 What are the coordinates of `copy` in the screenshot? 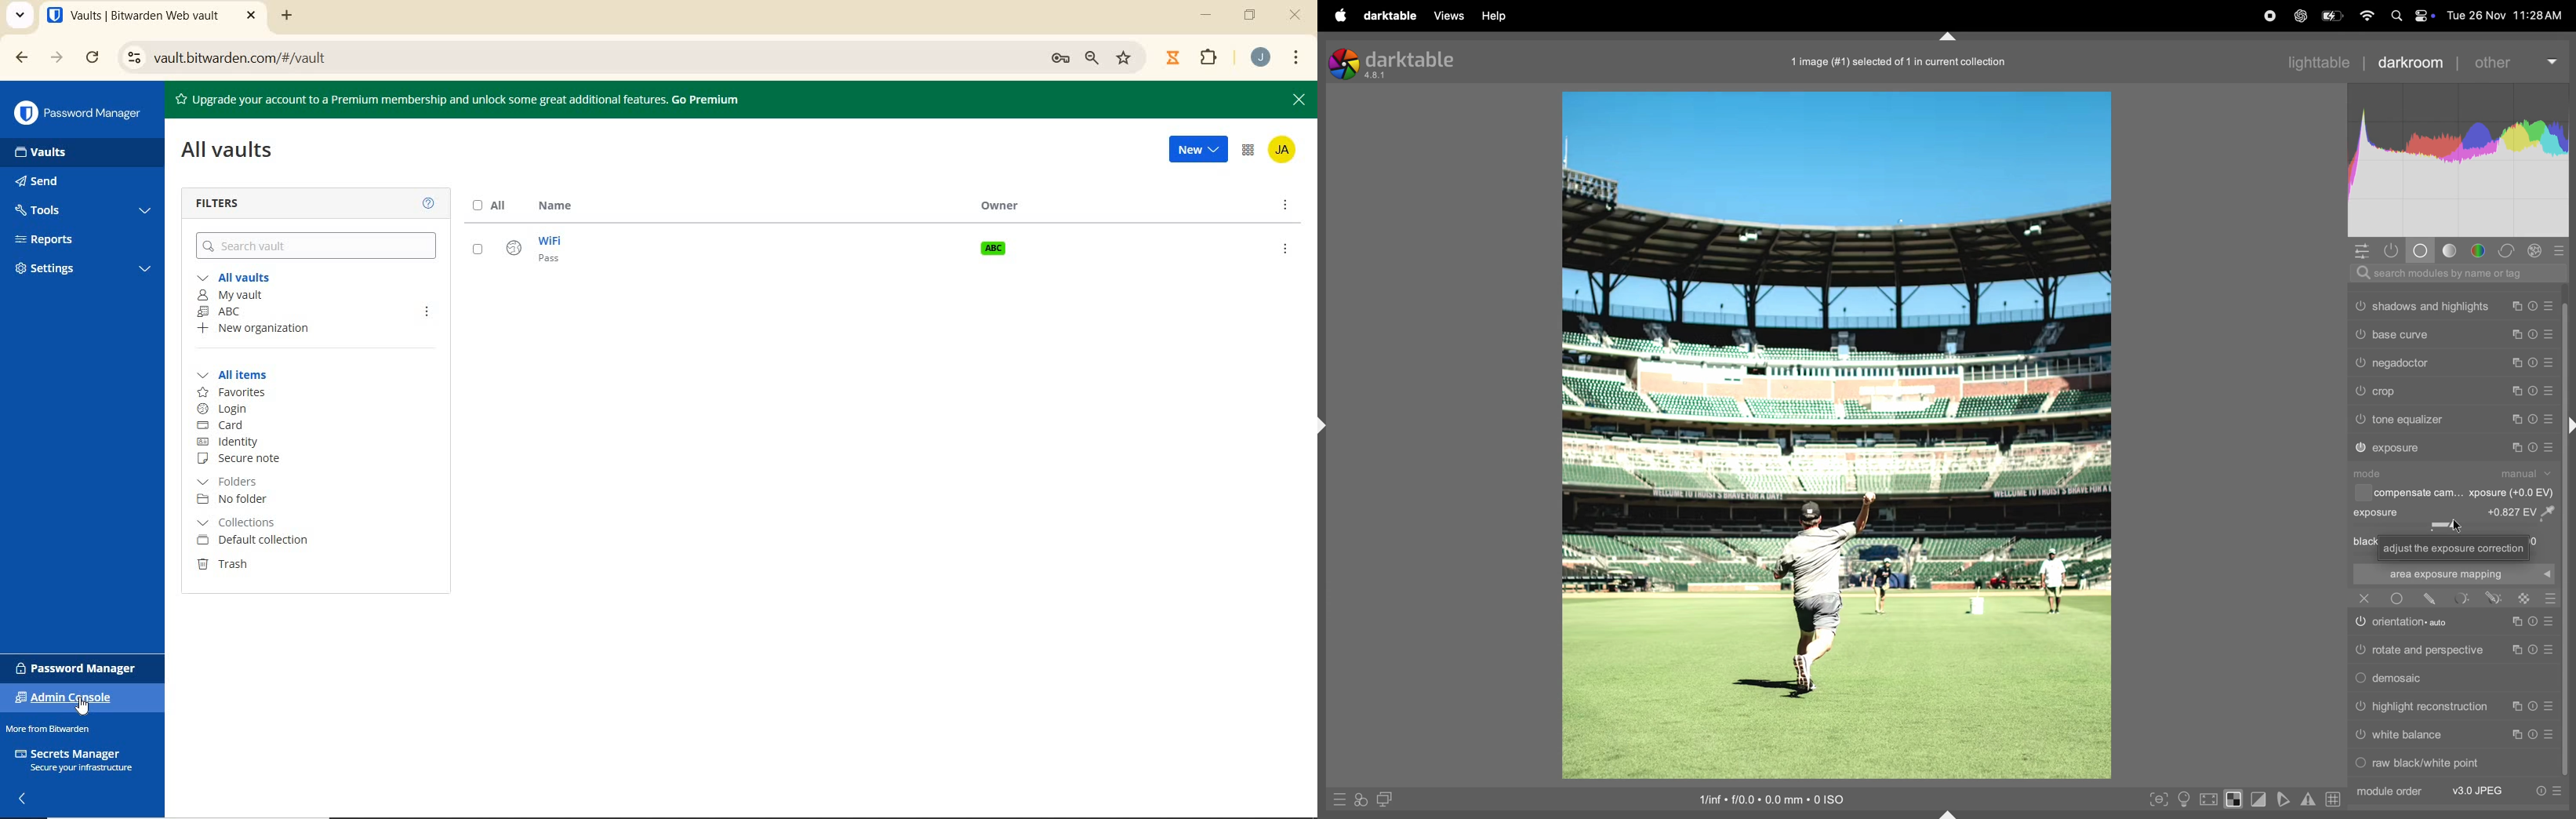 It's located at (2514, 622).